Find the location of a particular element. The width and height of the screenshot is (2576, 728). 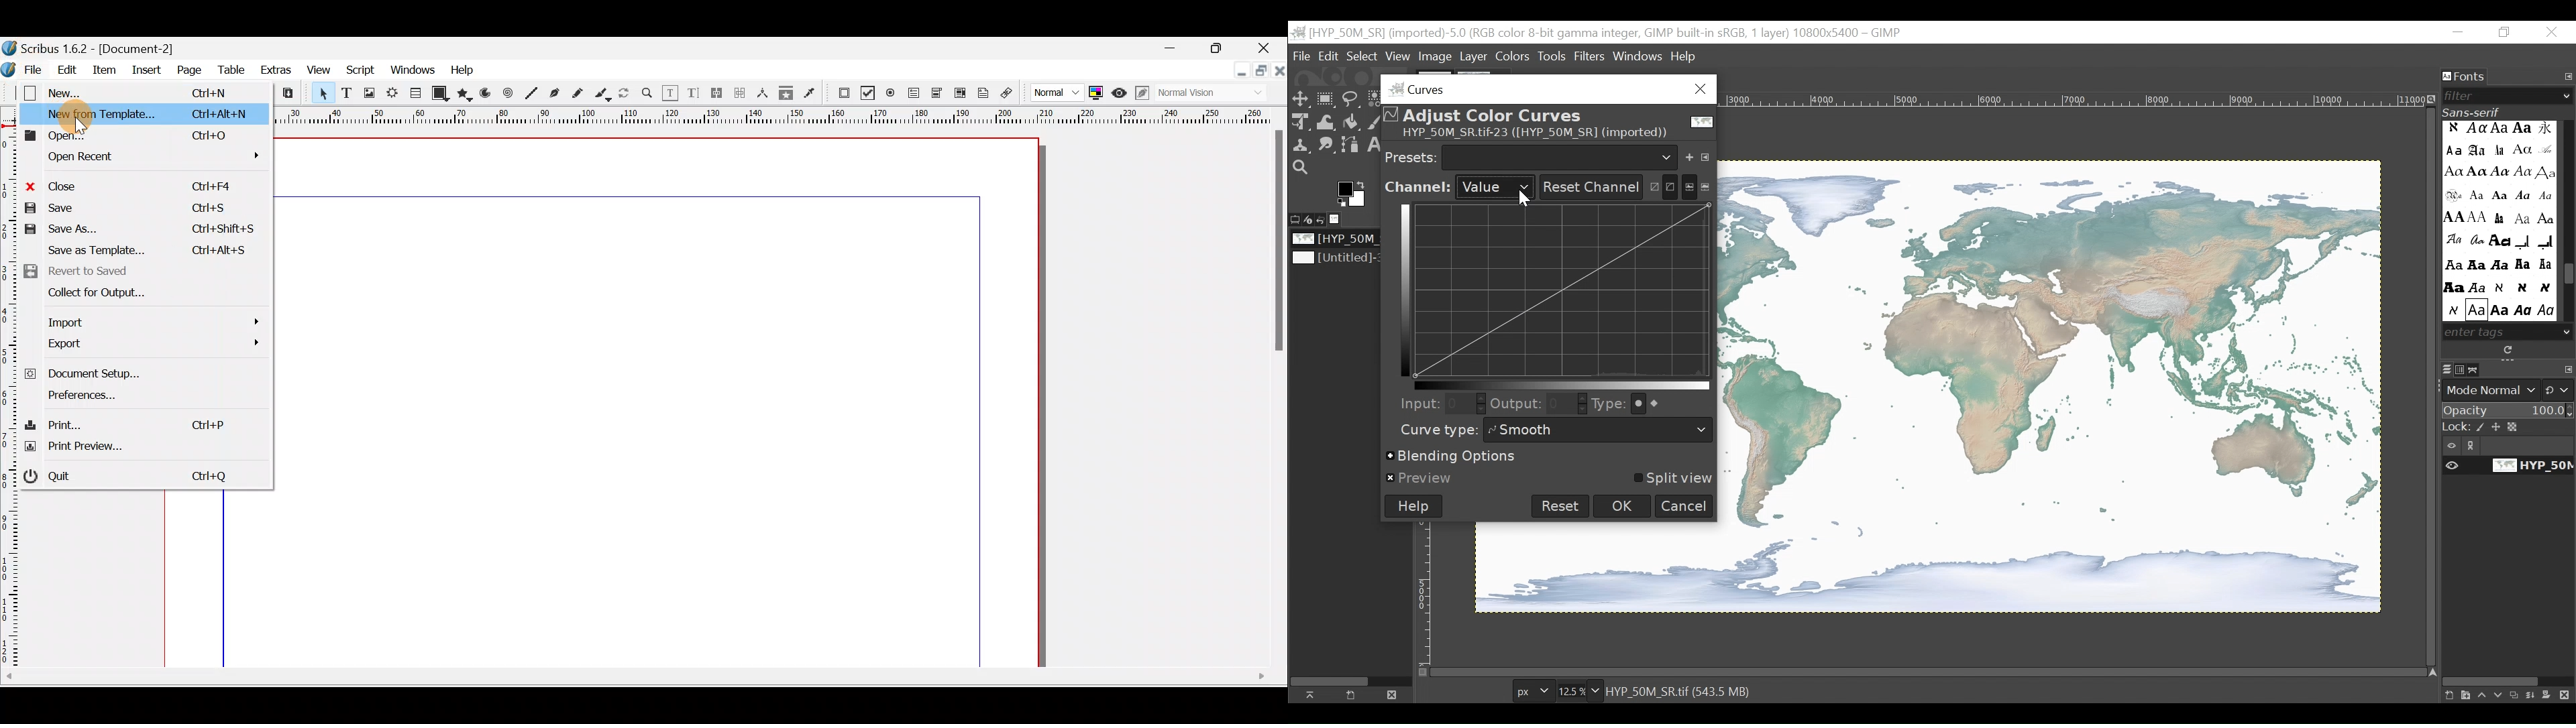

Zoom in or out is located at coordinates (649, 94).